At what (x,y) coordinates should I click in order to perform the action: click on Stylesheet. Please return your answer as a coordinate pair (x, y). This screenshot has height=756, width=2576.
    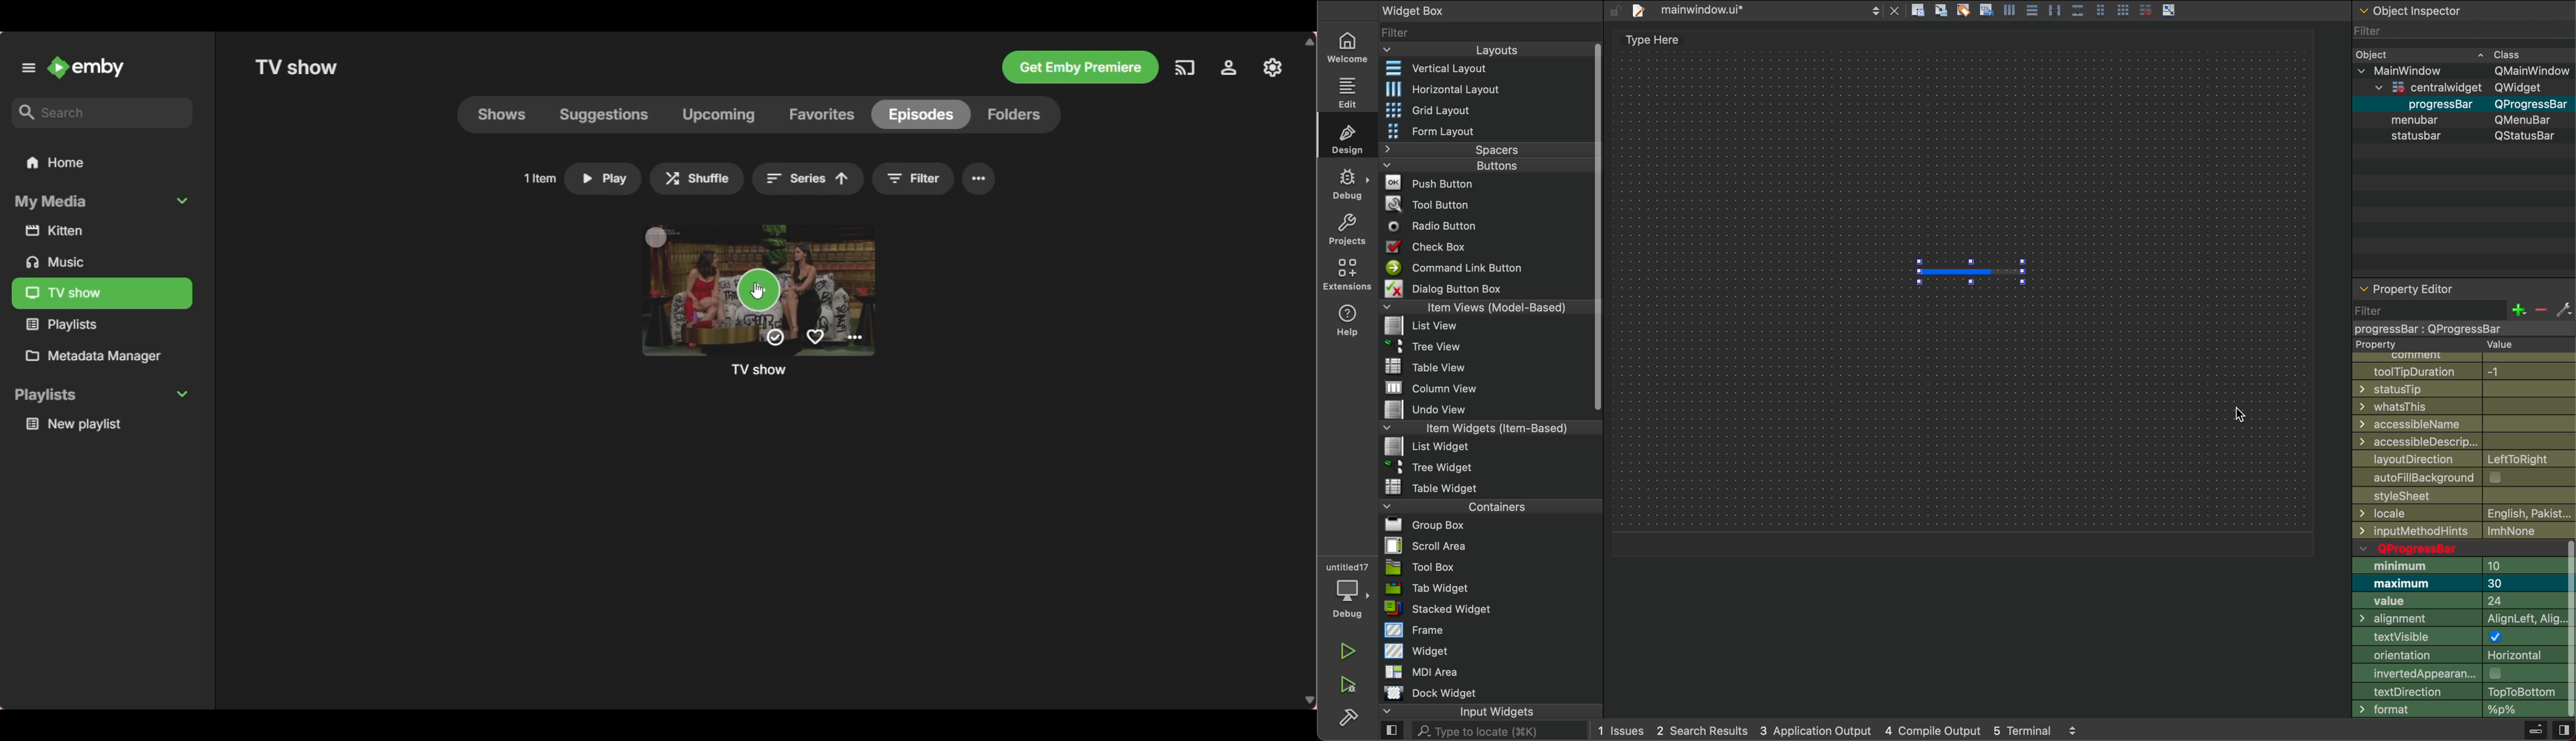
    Looking at the image, I should click on (2463, 497).